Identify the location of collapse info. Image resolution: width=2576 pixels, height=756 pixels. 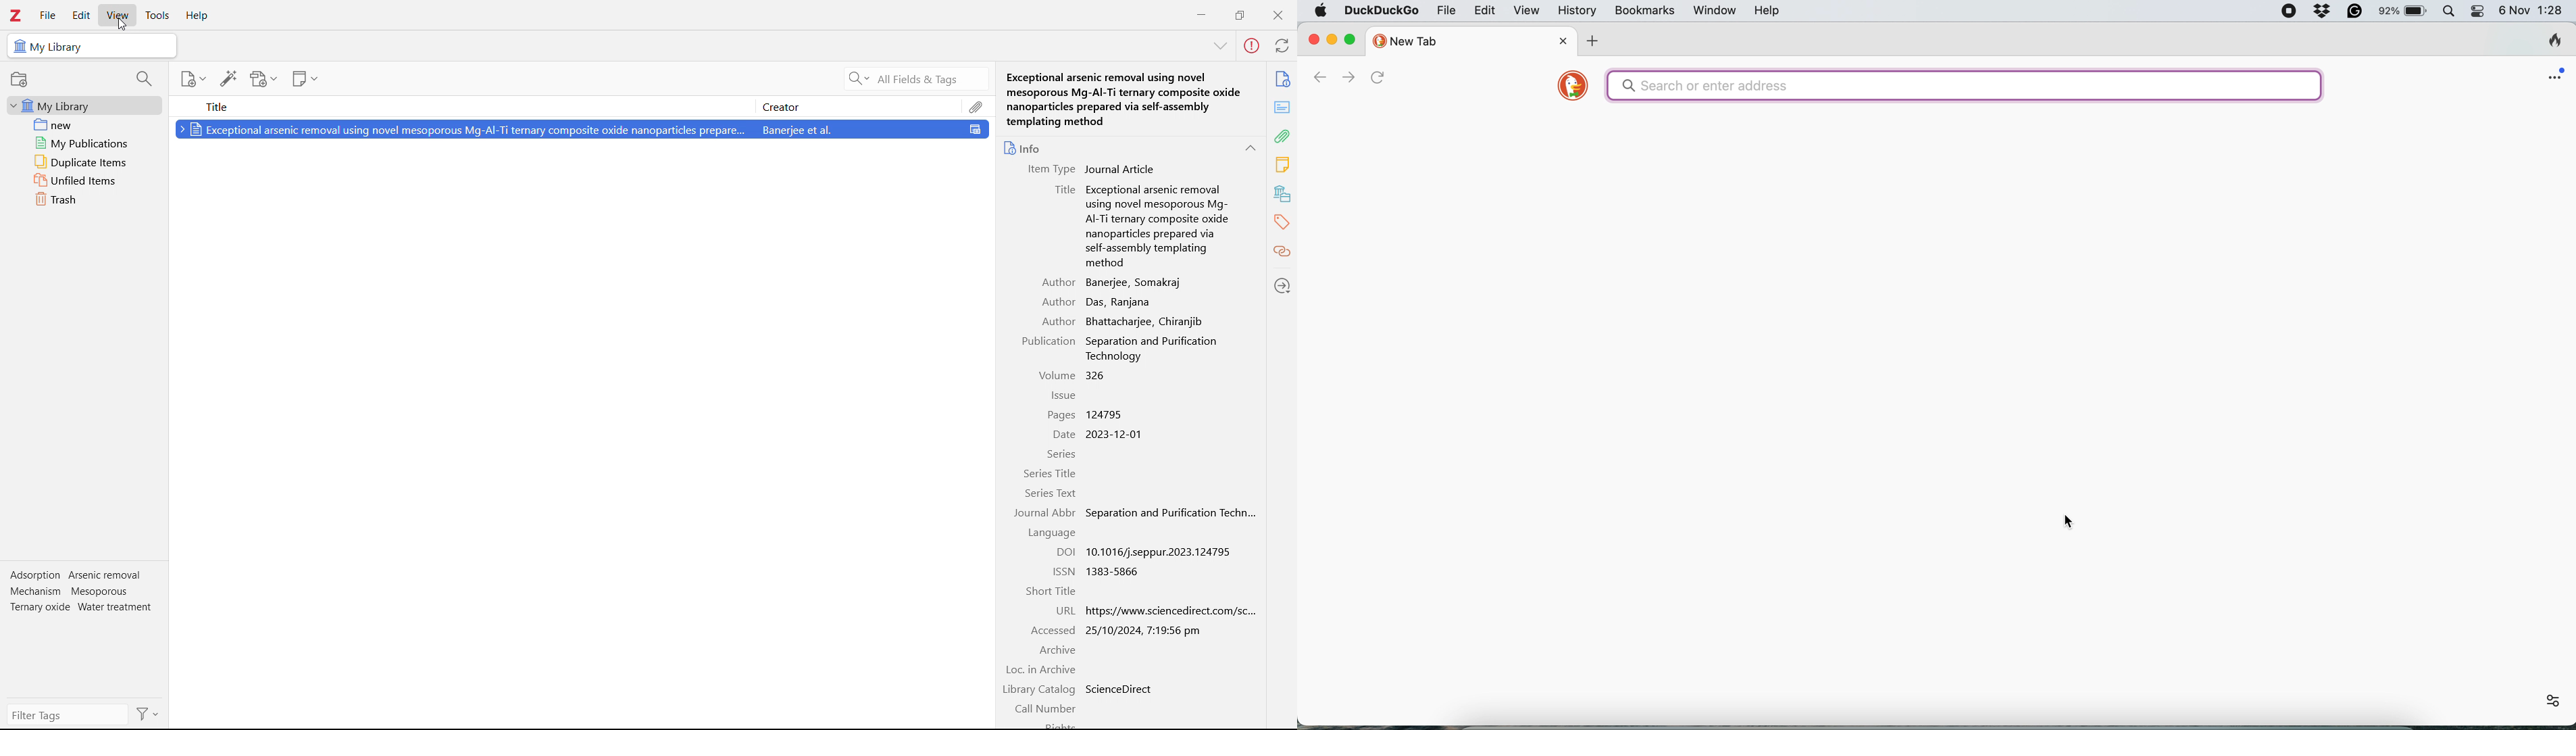
(1222, 47).